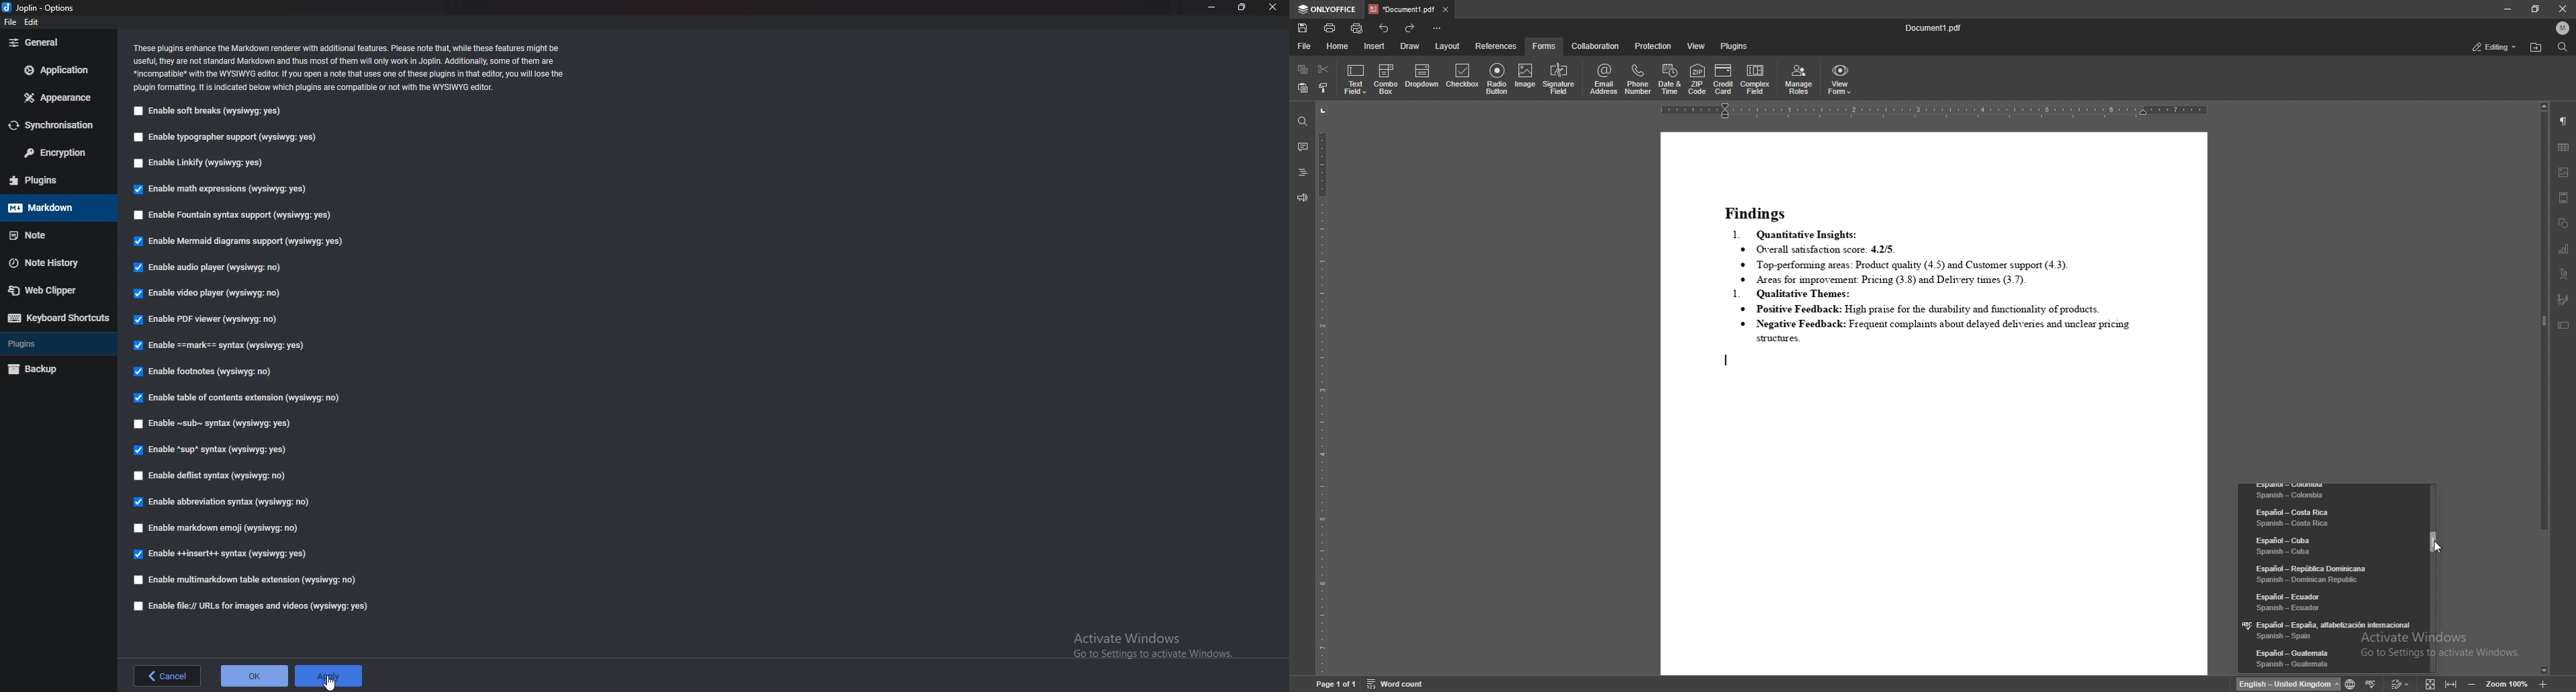 The image size is (2576, 700). I want to click on language, so click(2329, 601).